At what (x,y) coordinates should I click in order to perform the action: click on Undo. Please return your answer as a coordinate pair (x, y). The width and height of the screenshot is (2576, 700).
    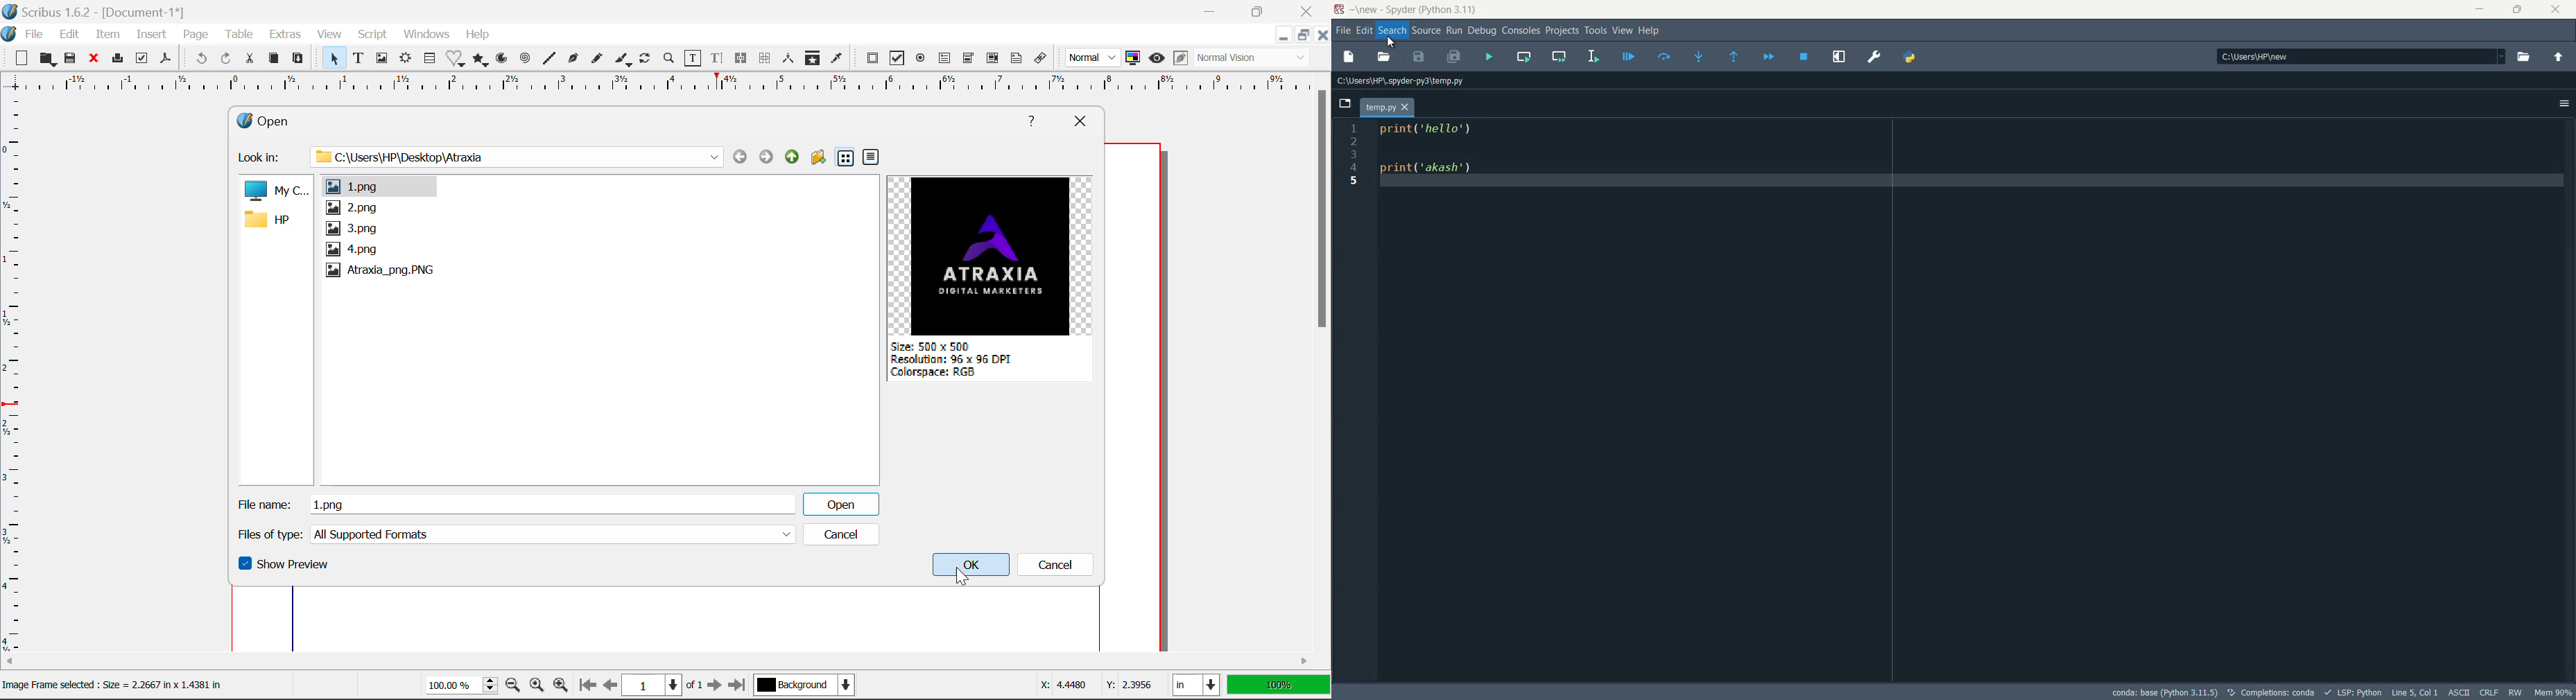
    Looking at the image, I should click on (199, 59).